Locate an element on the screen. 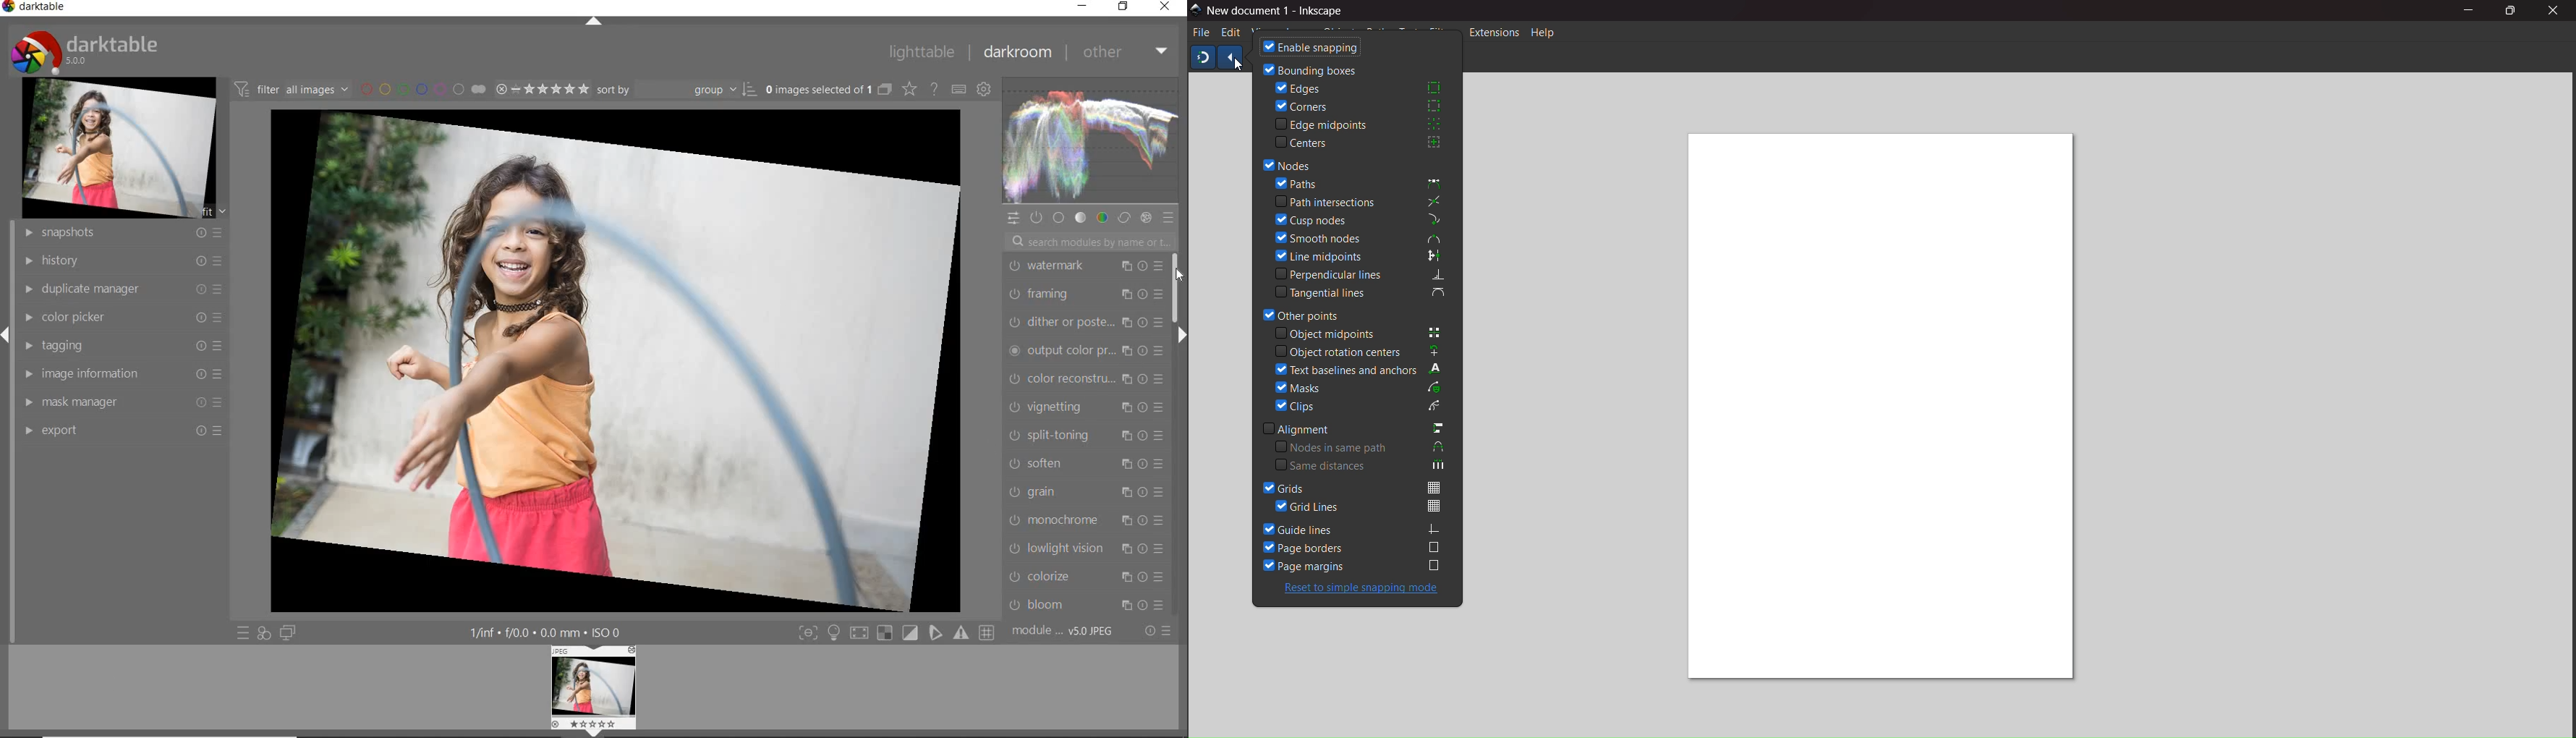 The image size is (2576, 756). system name is located at coordinates (35, 8).